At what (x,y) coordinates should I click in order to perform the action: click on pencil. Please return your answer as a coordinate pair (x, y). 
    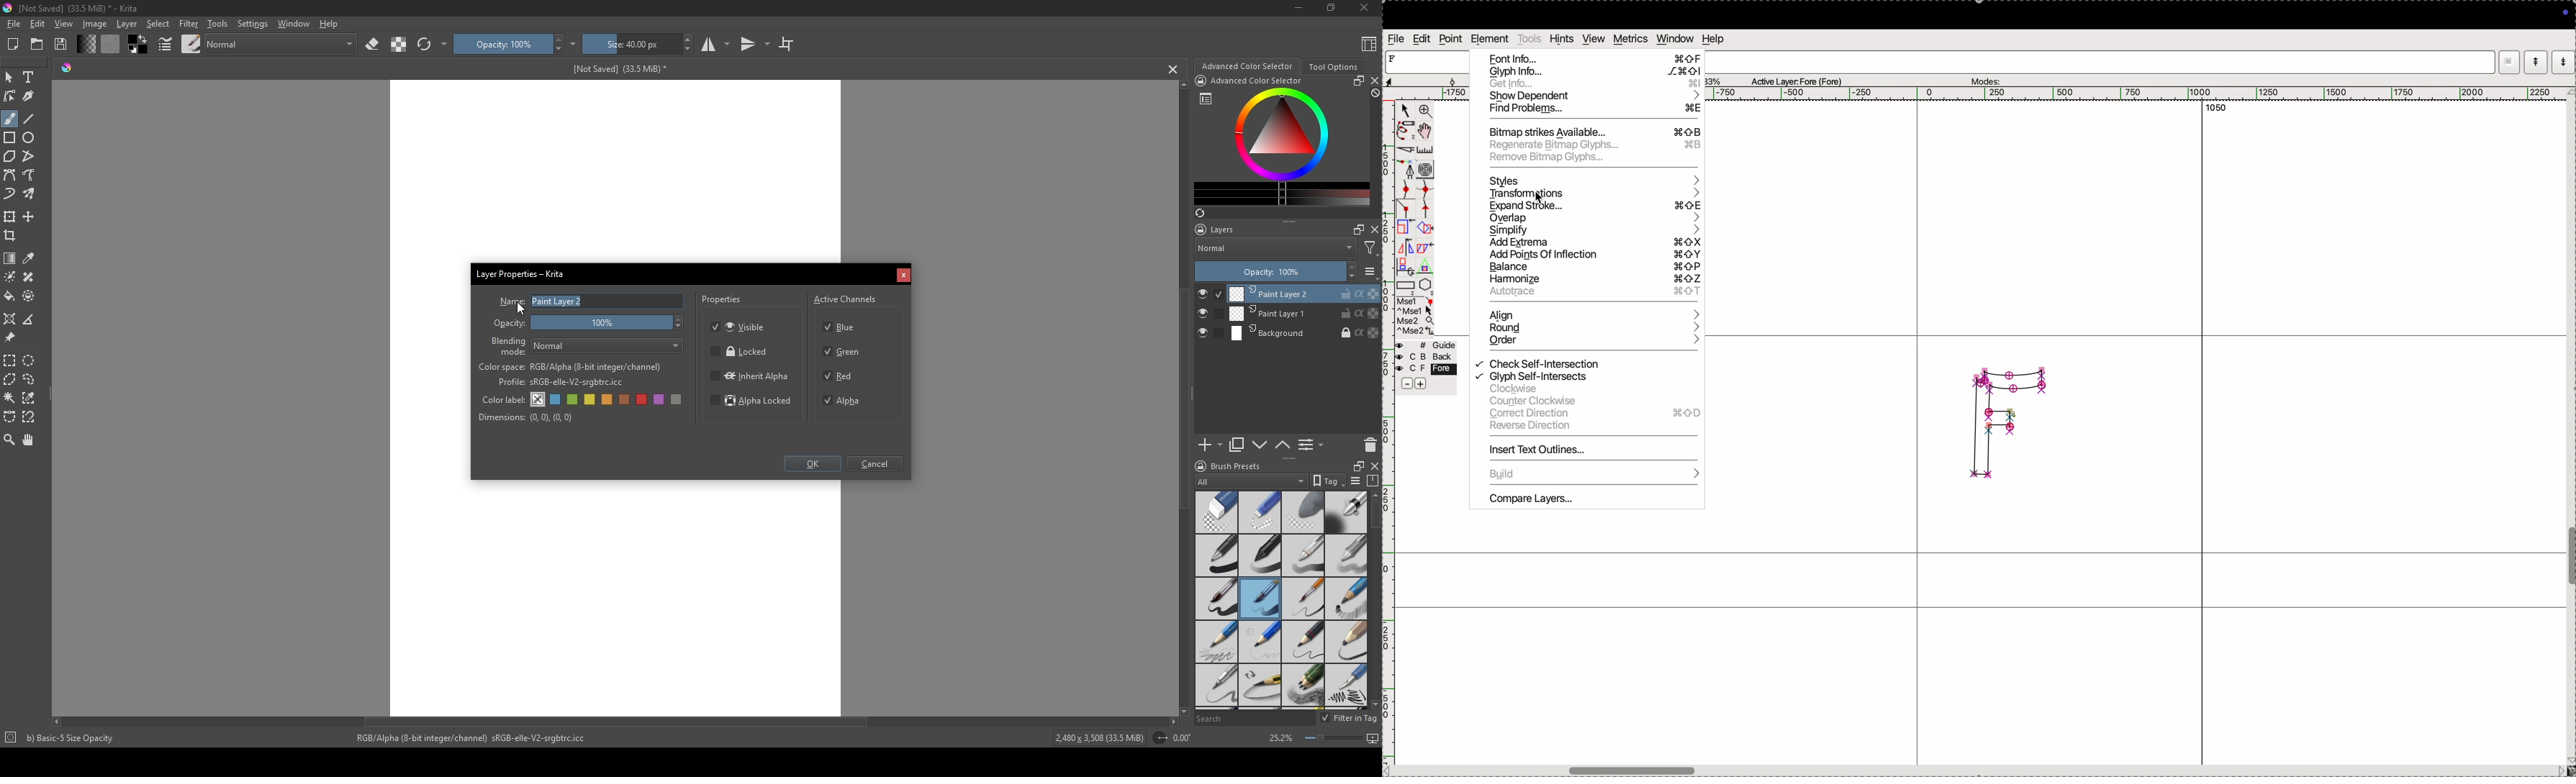
    Looking at the image, I should click on (1259, 642).